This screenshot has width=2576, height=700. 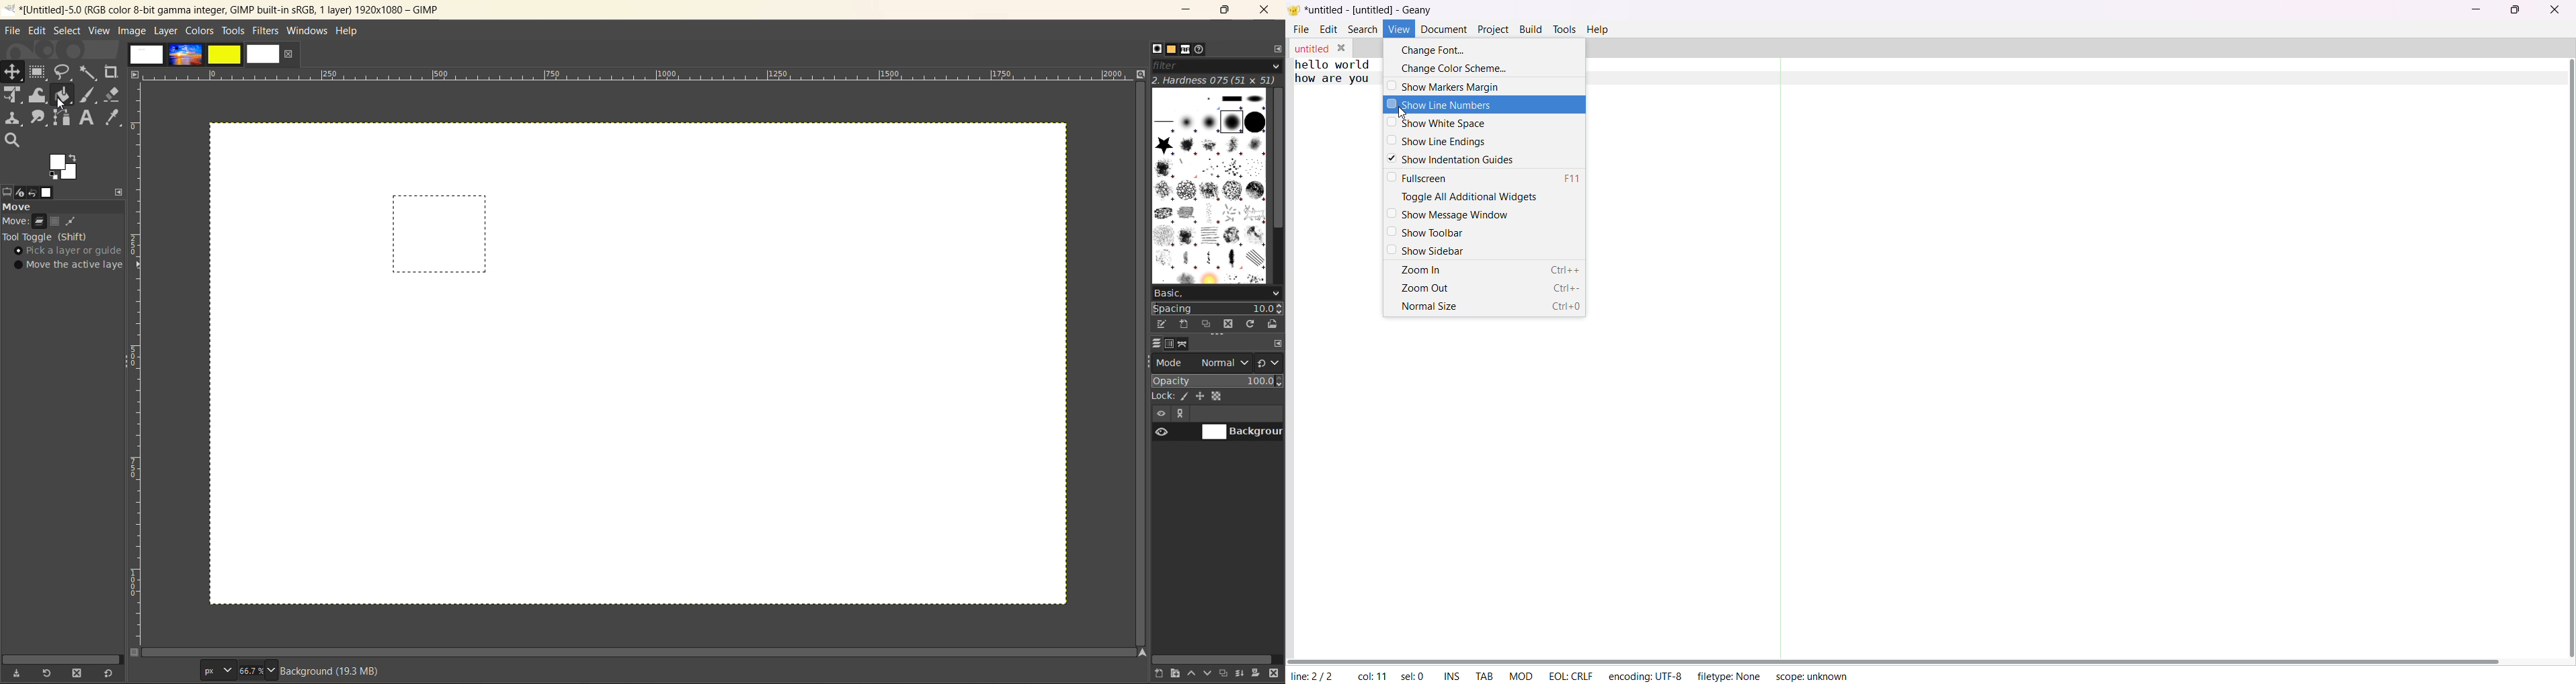 I want to click on lock pixel, position, alpha, so click(x=1217, y=398).